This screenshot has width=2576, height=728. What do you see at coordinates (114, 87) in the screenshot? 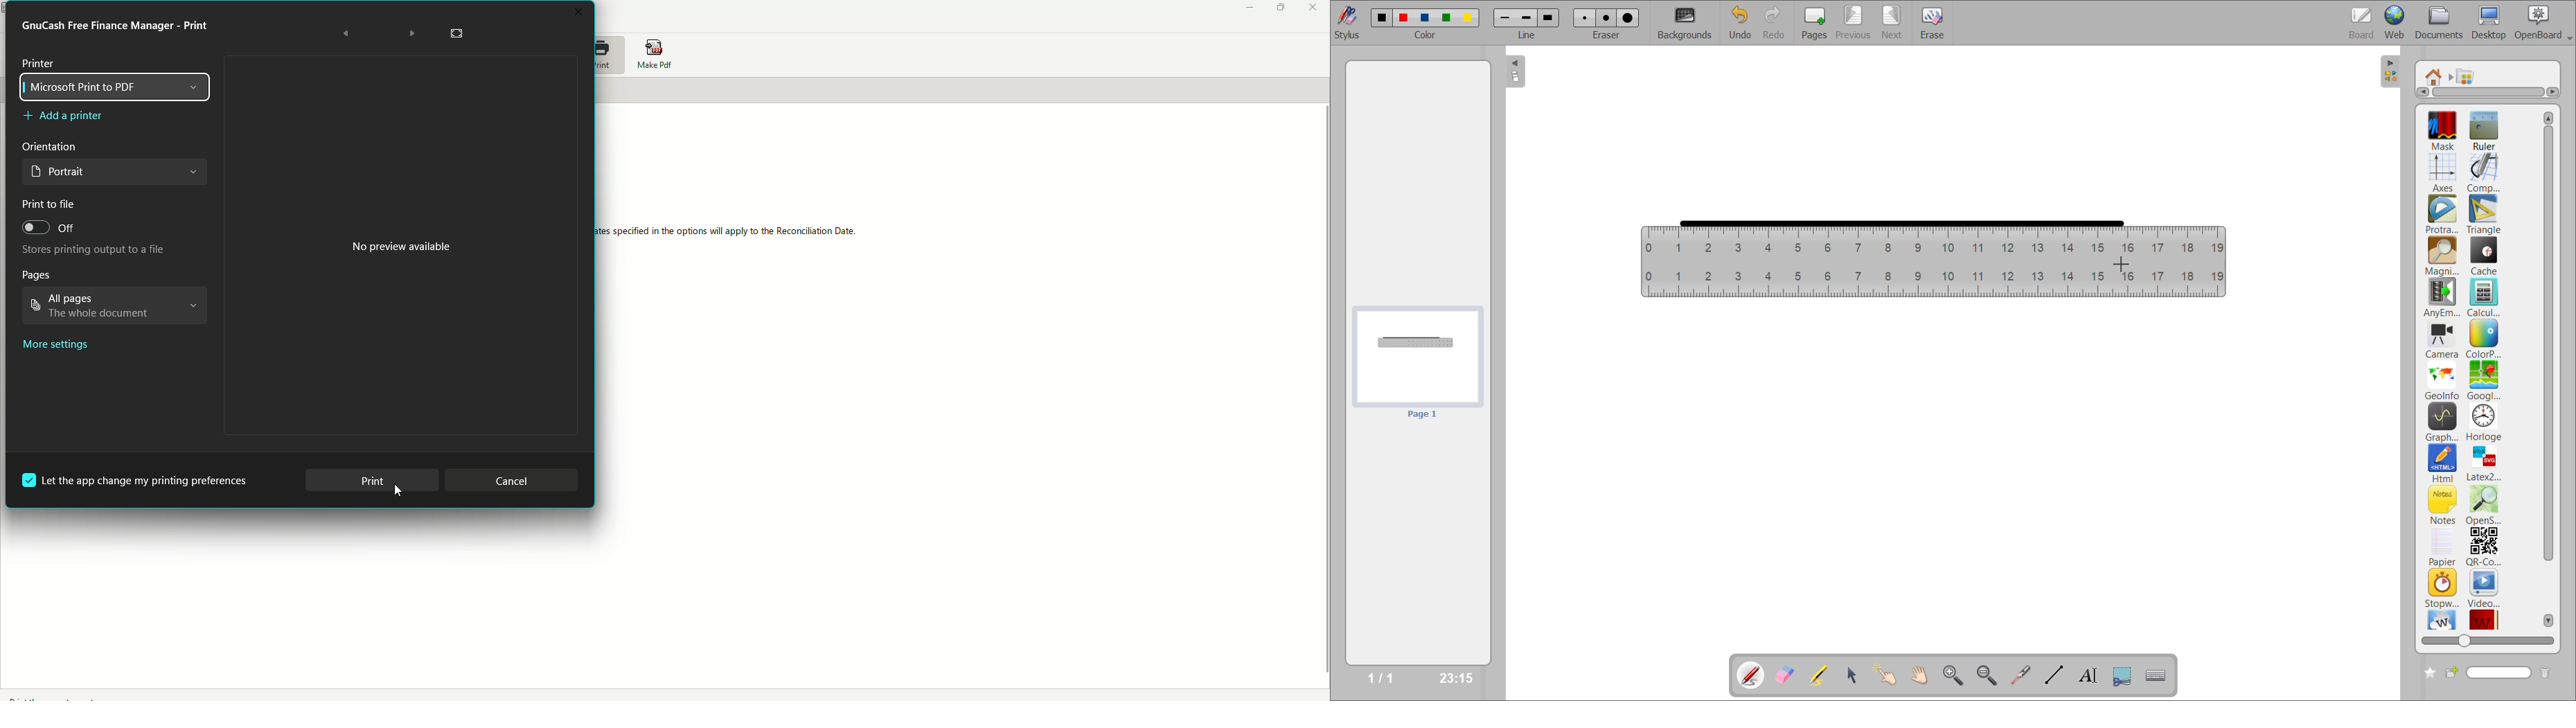
I see `Microsoft Print to PDF` at bounding box center [114, 87].